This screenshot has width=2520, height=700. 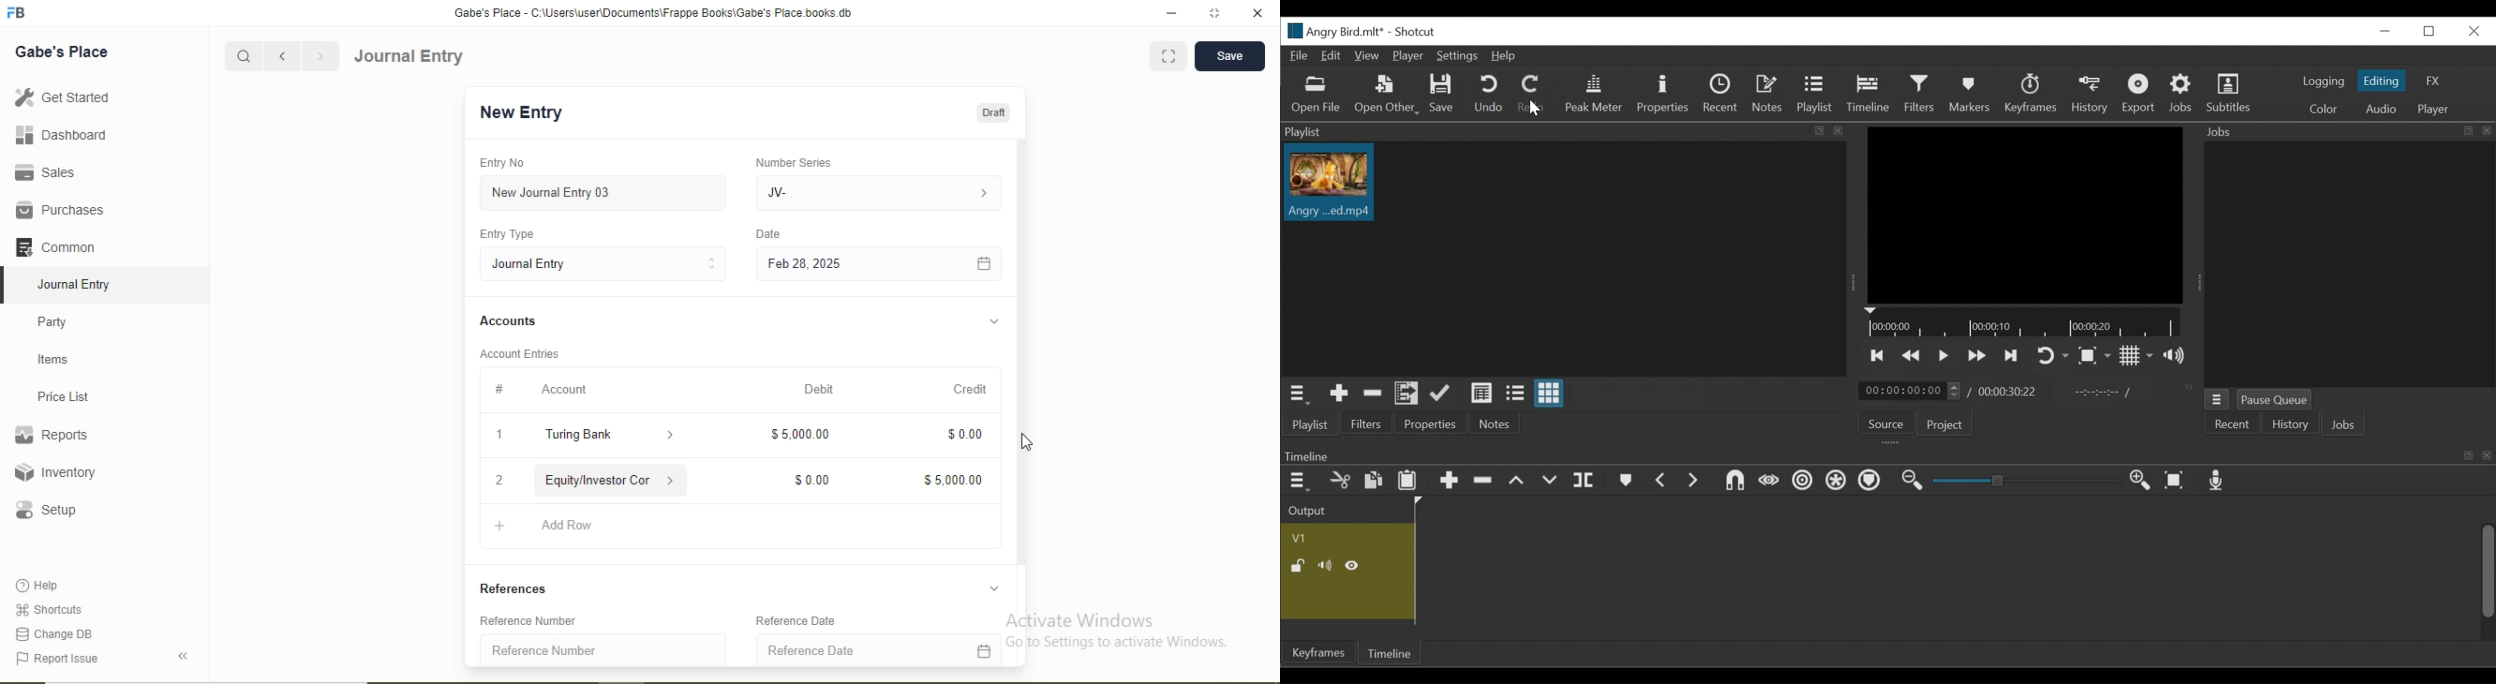 I want to click on (un)lock track, so click(x=1300, y=566).